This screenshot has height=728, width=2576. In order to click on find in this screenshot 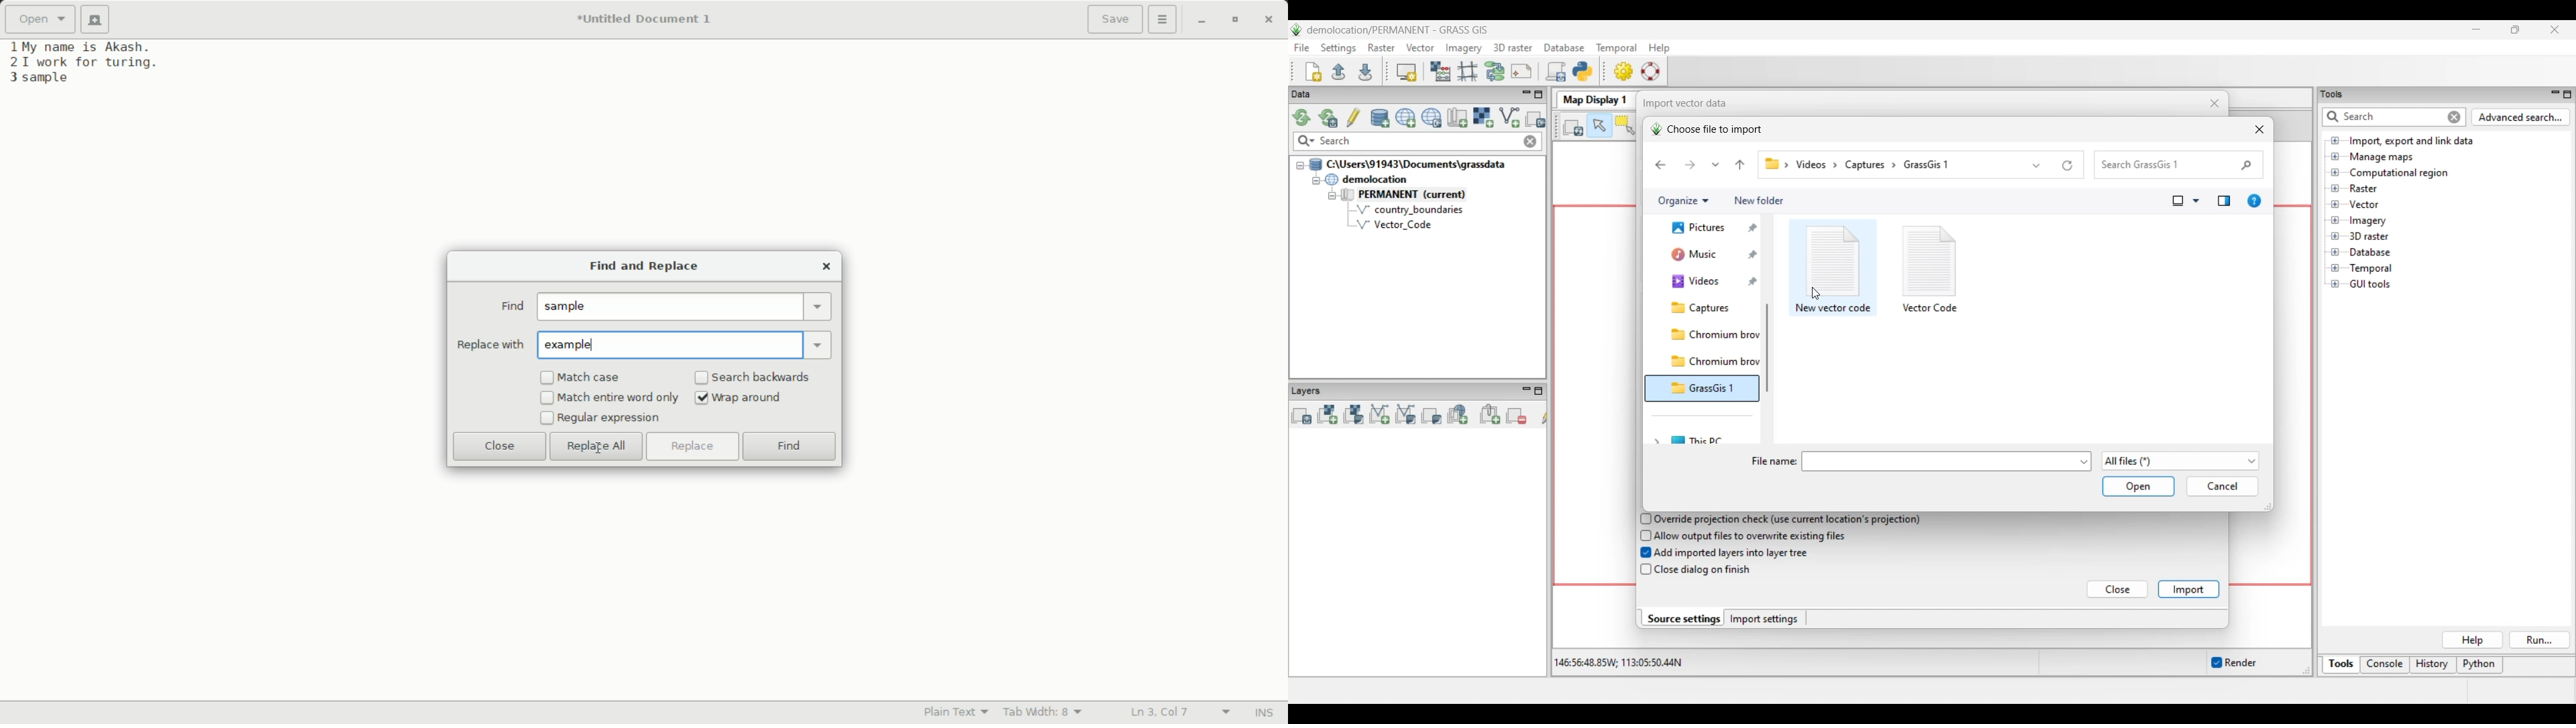, I will do `click(511, 306)`.